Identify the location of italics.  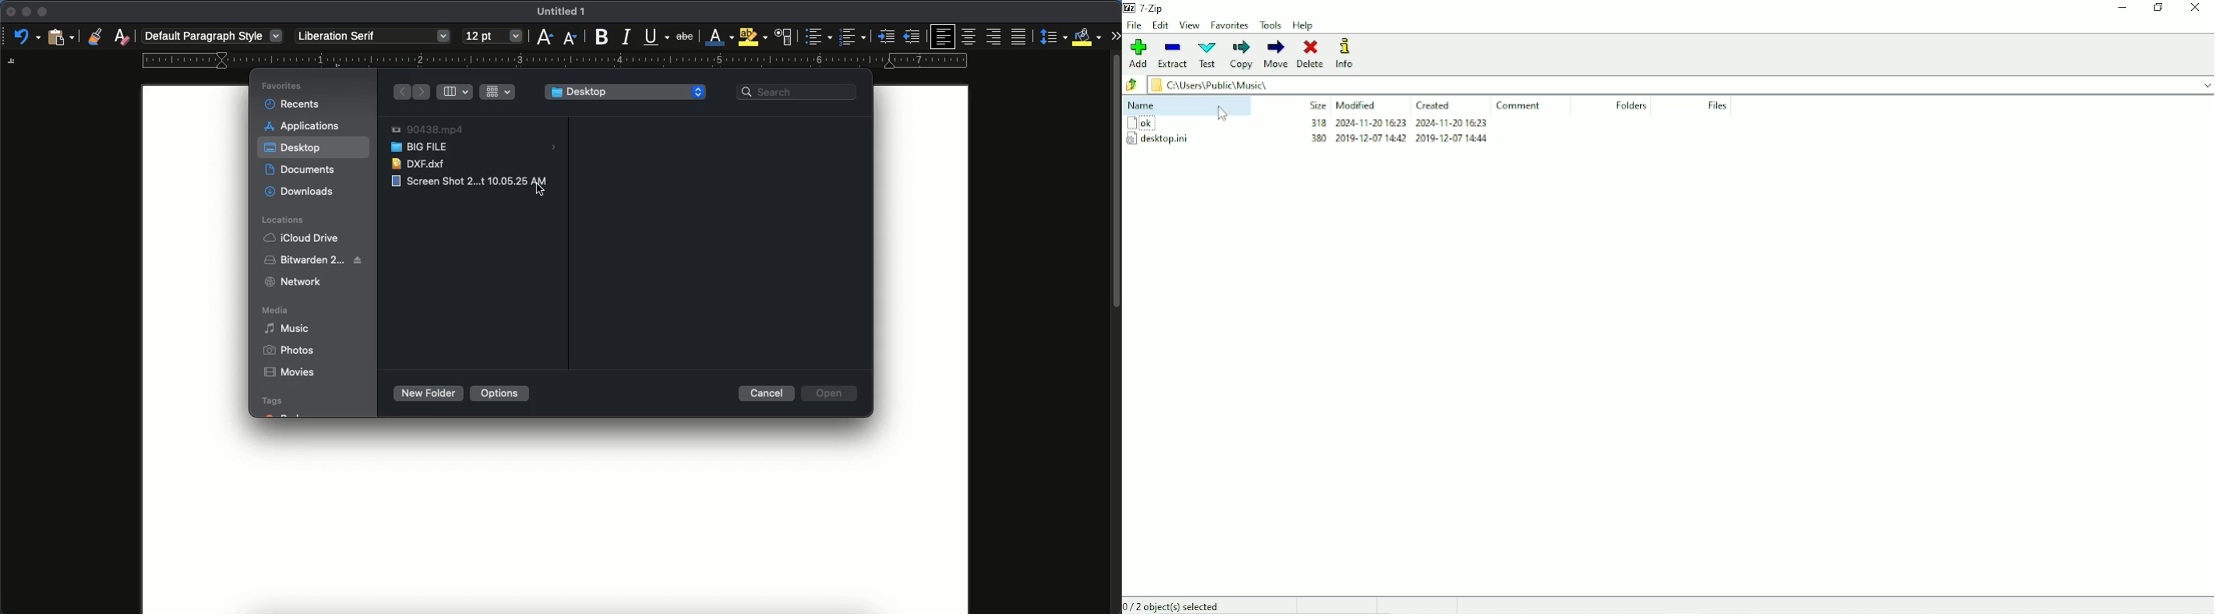
(626, 36).